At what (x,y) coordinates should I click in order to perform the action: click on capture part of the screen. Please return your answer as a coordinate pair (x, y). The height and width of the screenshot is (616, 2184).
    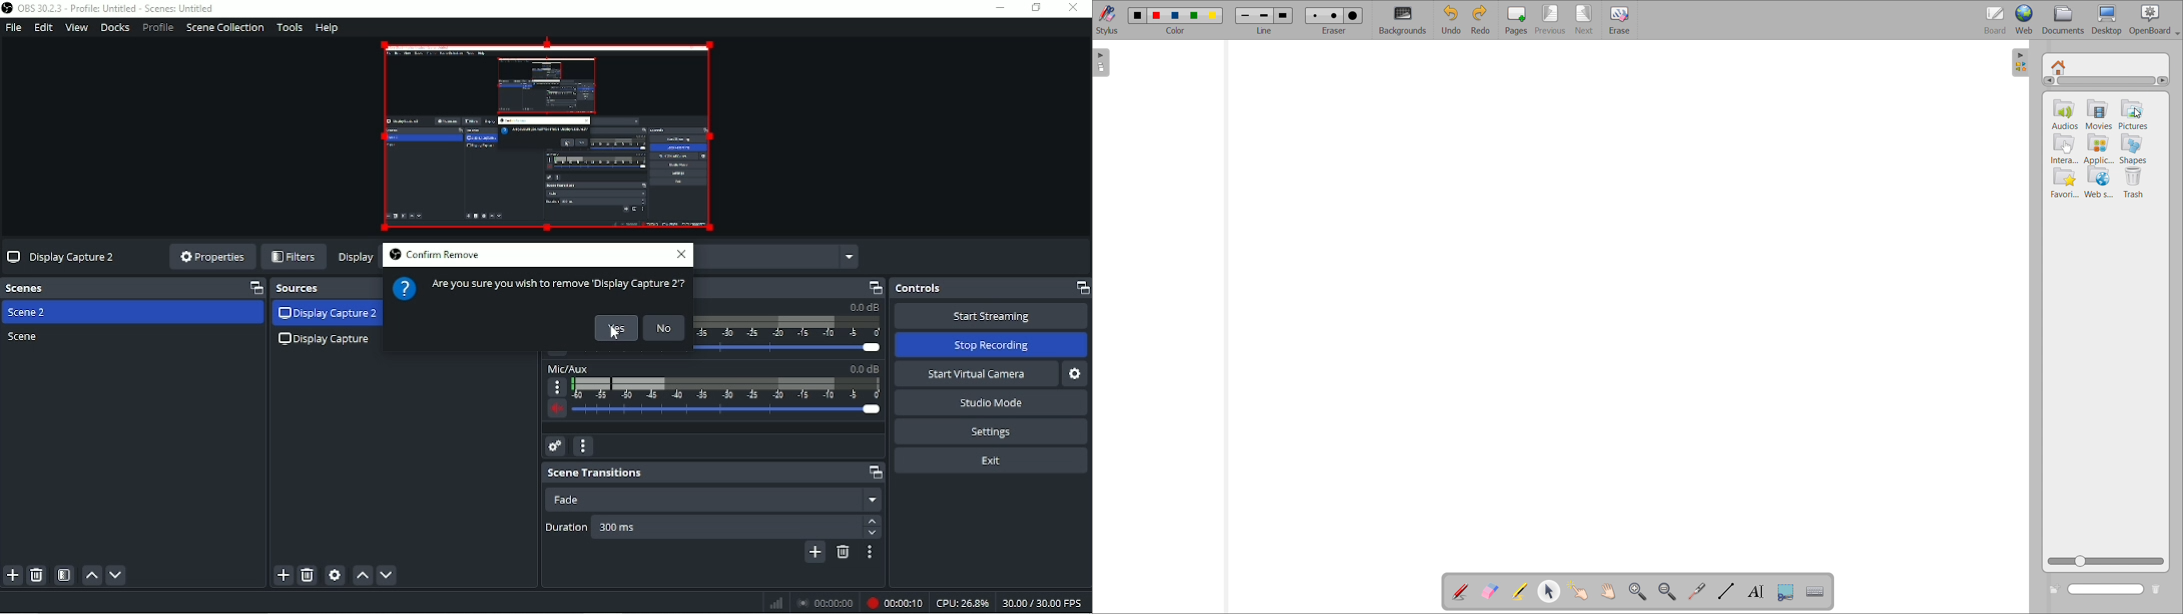
    Looking at the image, I should click on (1787, 591).